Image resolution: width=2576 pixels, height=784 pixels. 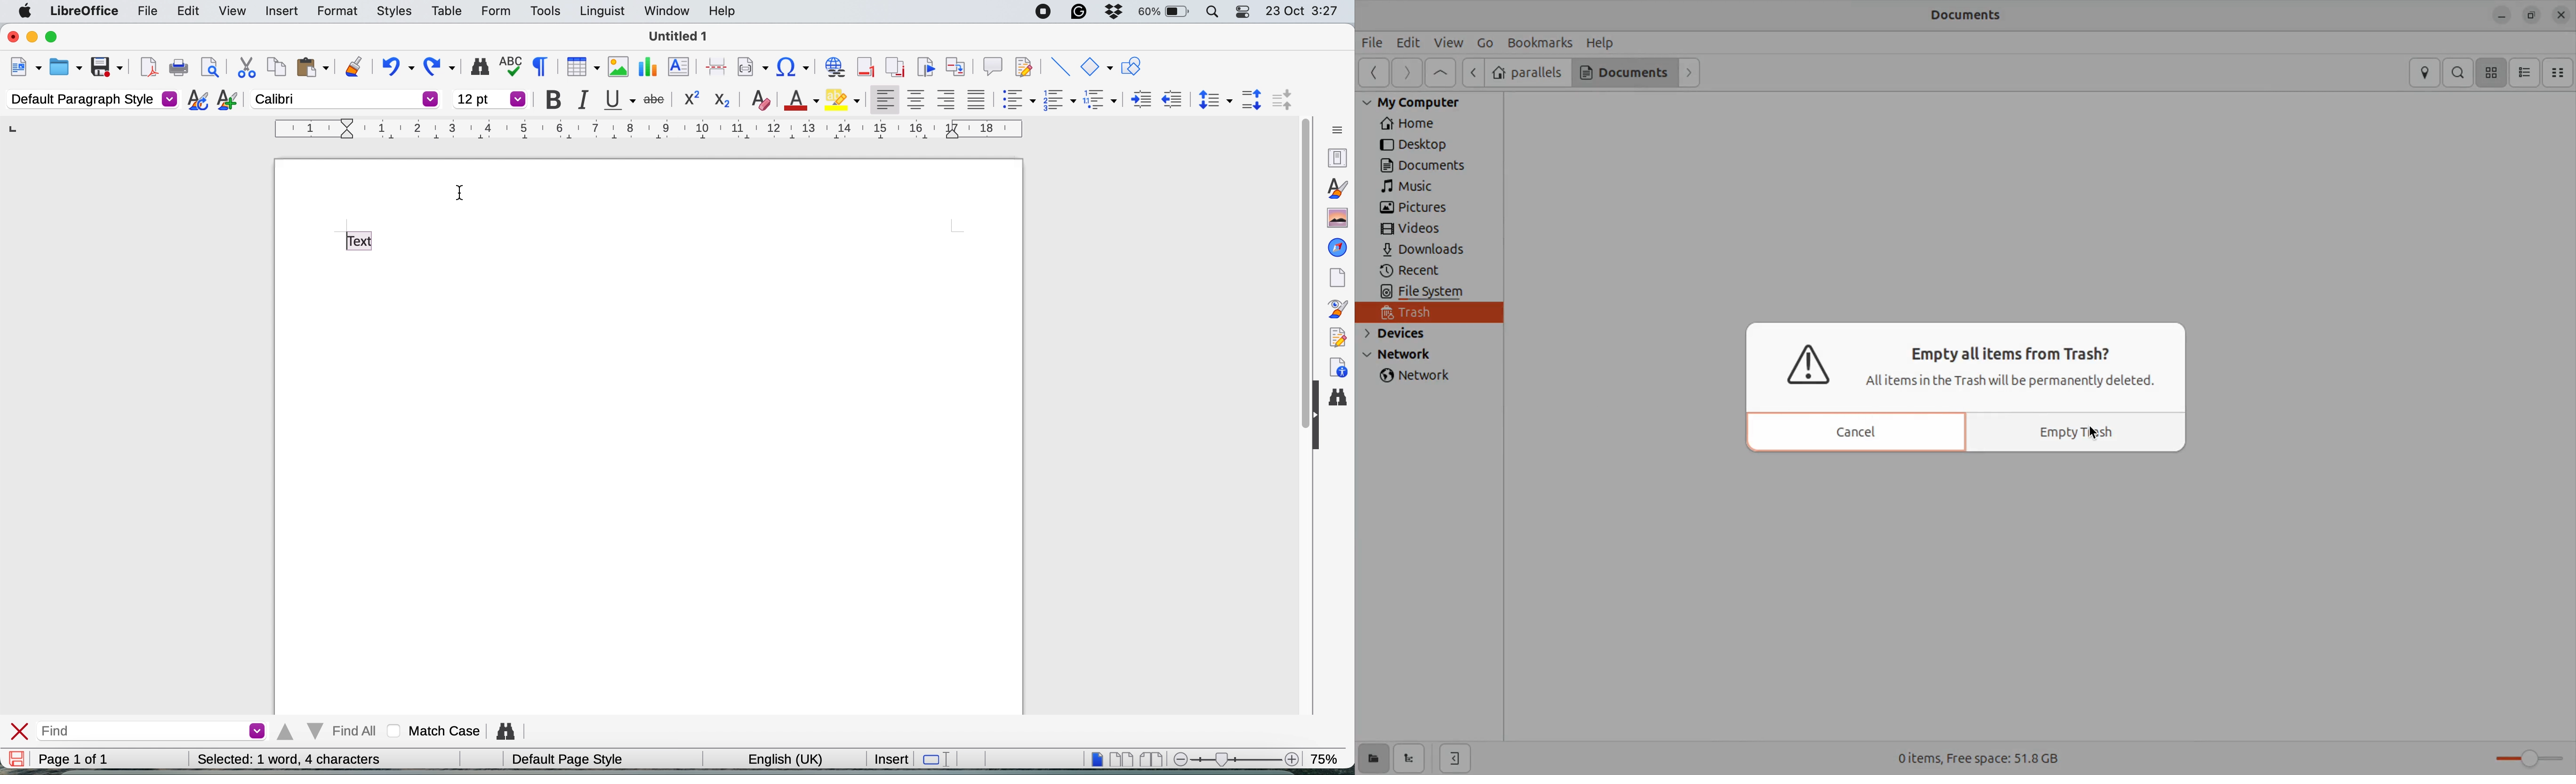 What do you see at coordinates (1121, 758) in the screenshot?
I see `multi page view` at bounding box center [1121, 758].